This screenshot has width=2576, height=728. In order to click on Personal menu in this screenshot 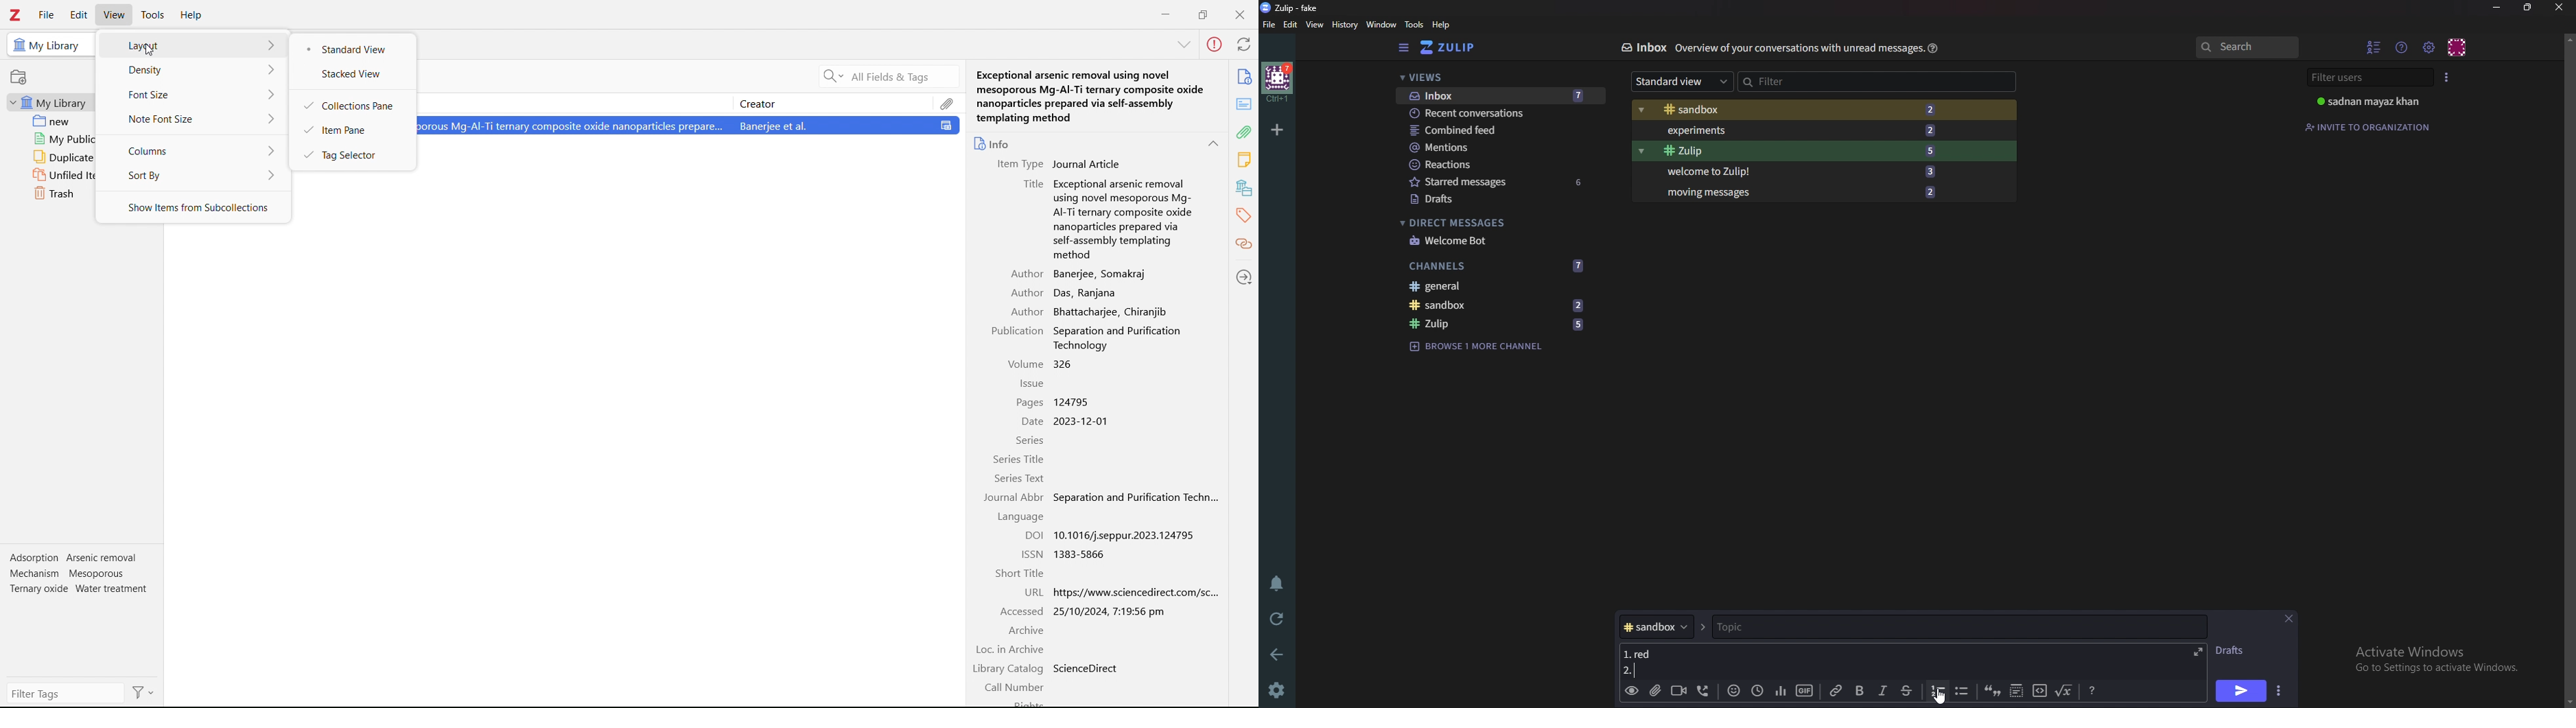, I will do `click(2458, 46)`.